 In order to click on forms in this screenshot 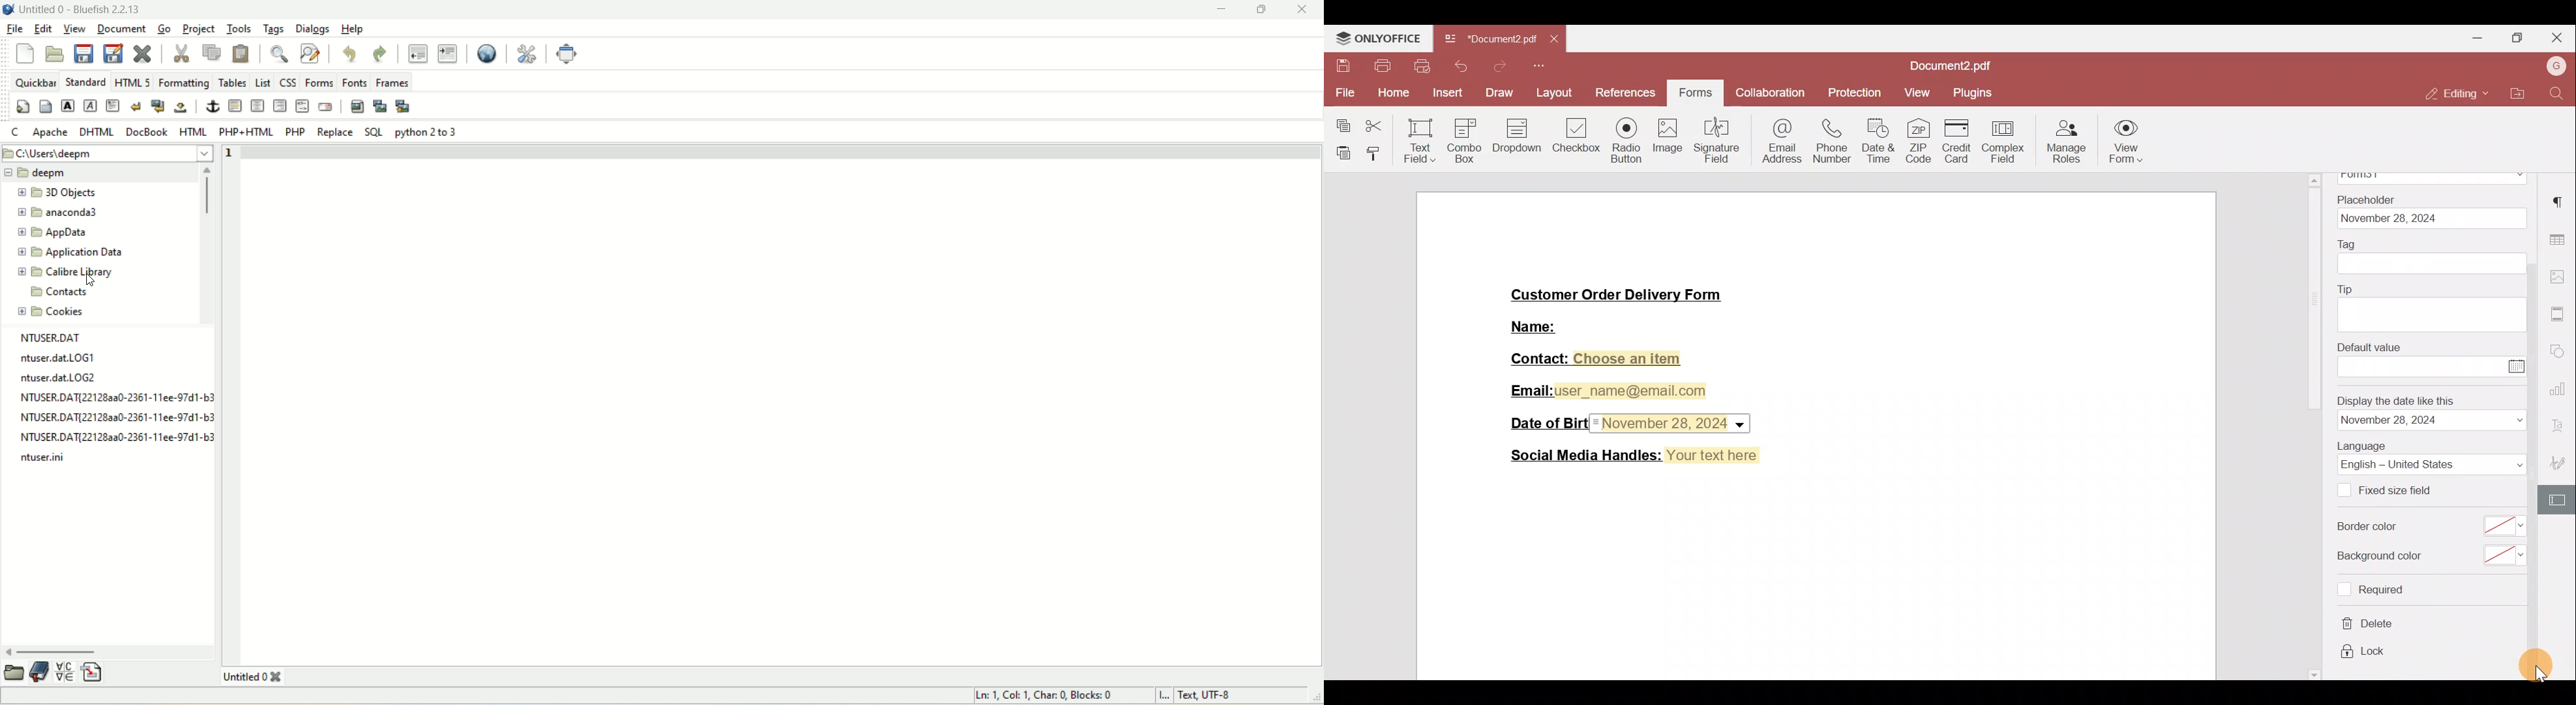, I will do `click(321, 82)`.